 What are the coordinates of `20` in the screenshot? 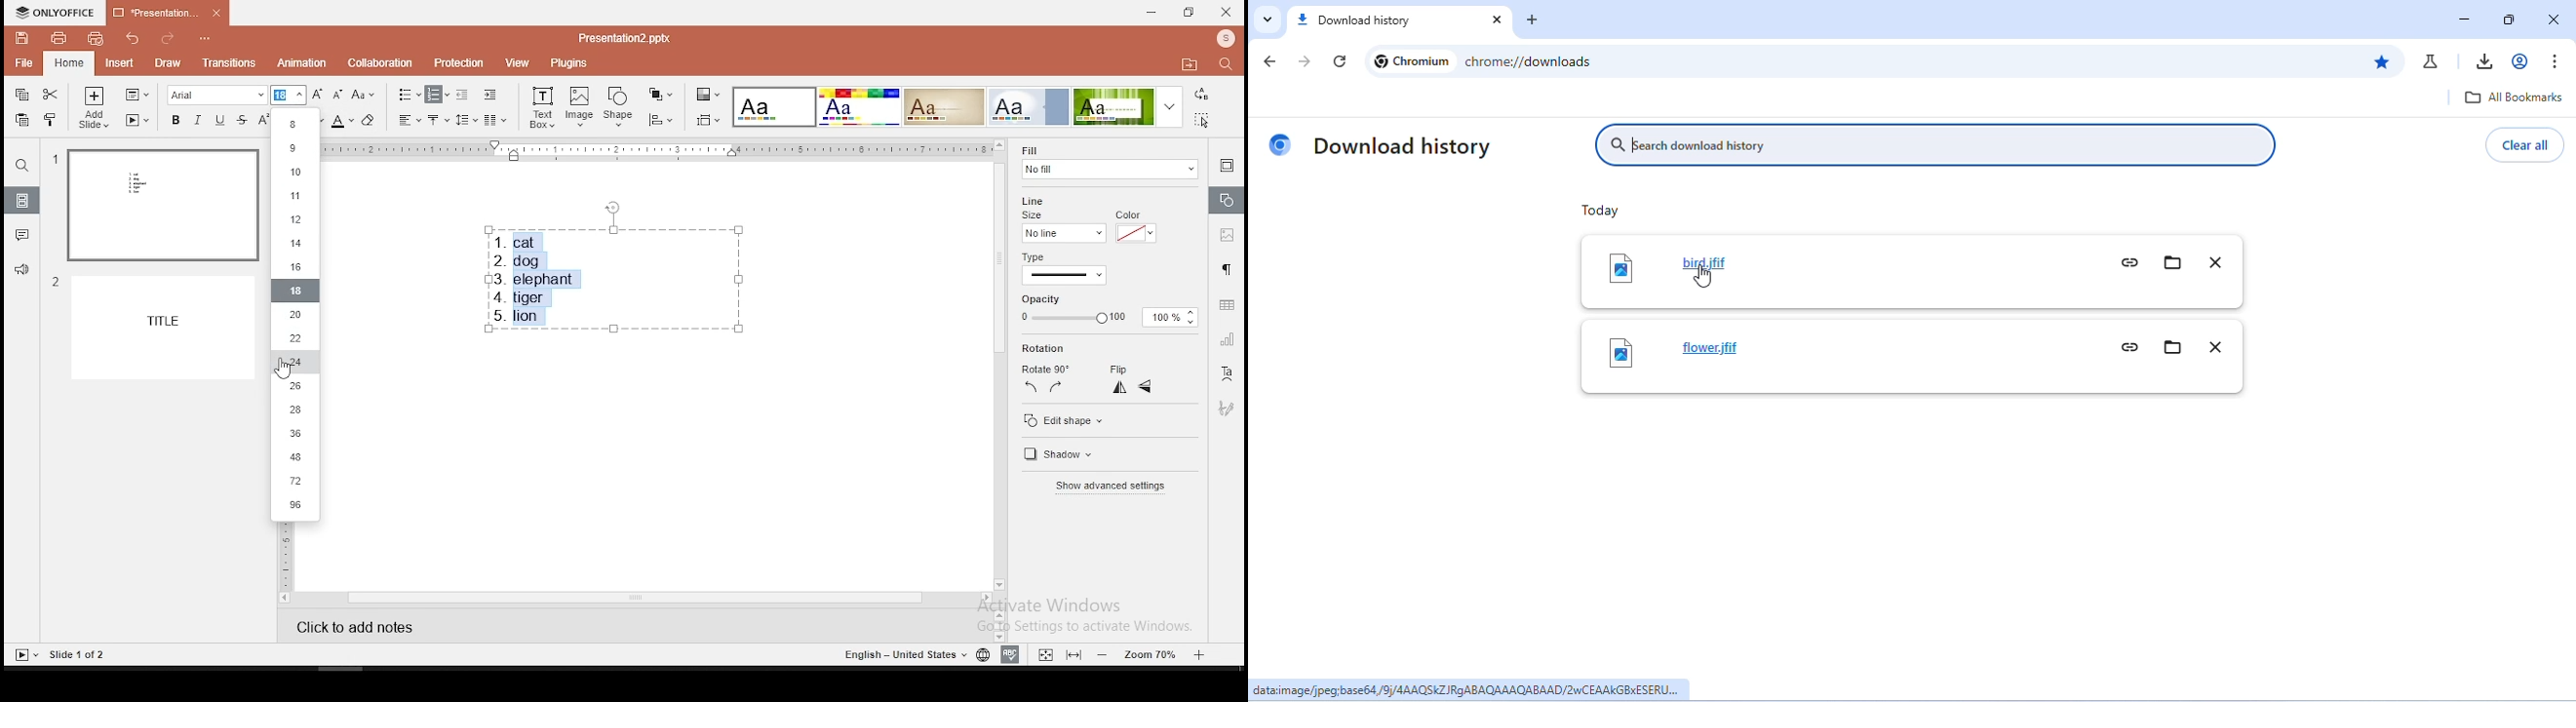 It's located at (295, 315).